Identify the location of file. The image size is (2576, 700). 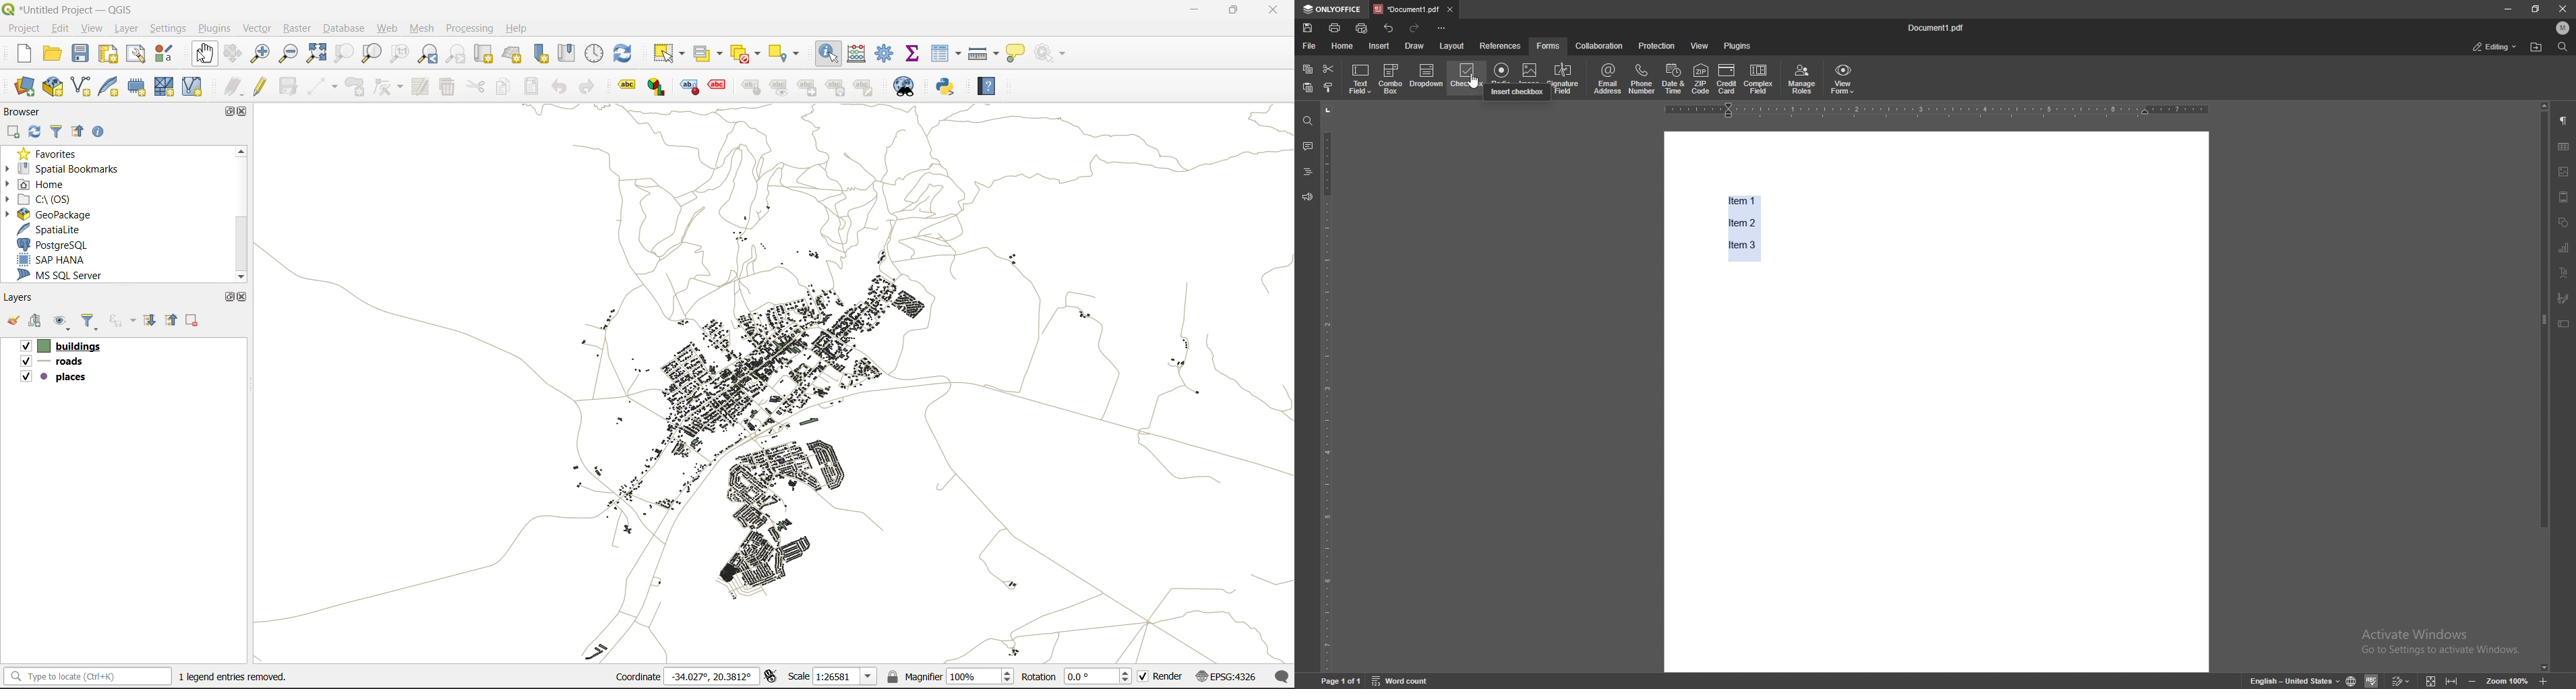
(1310, 46).